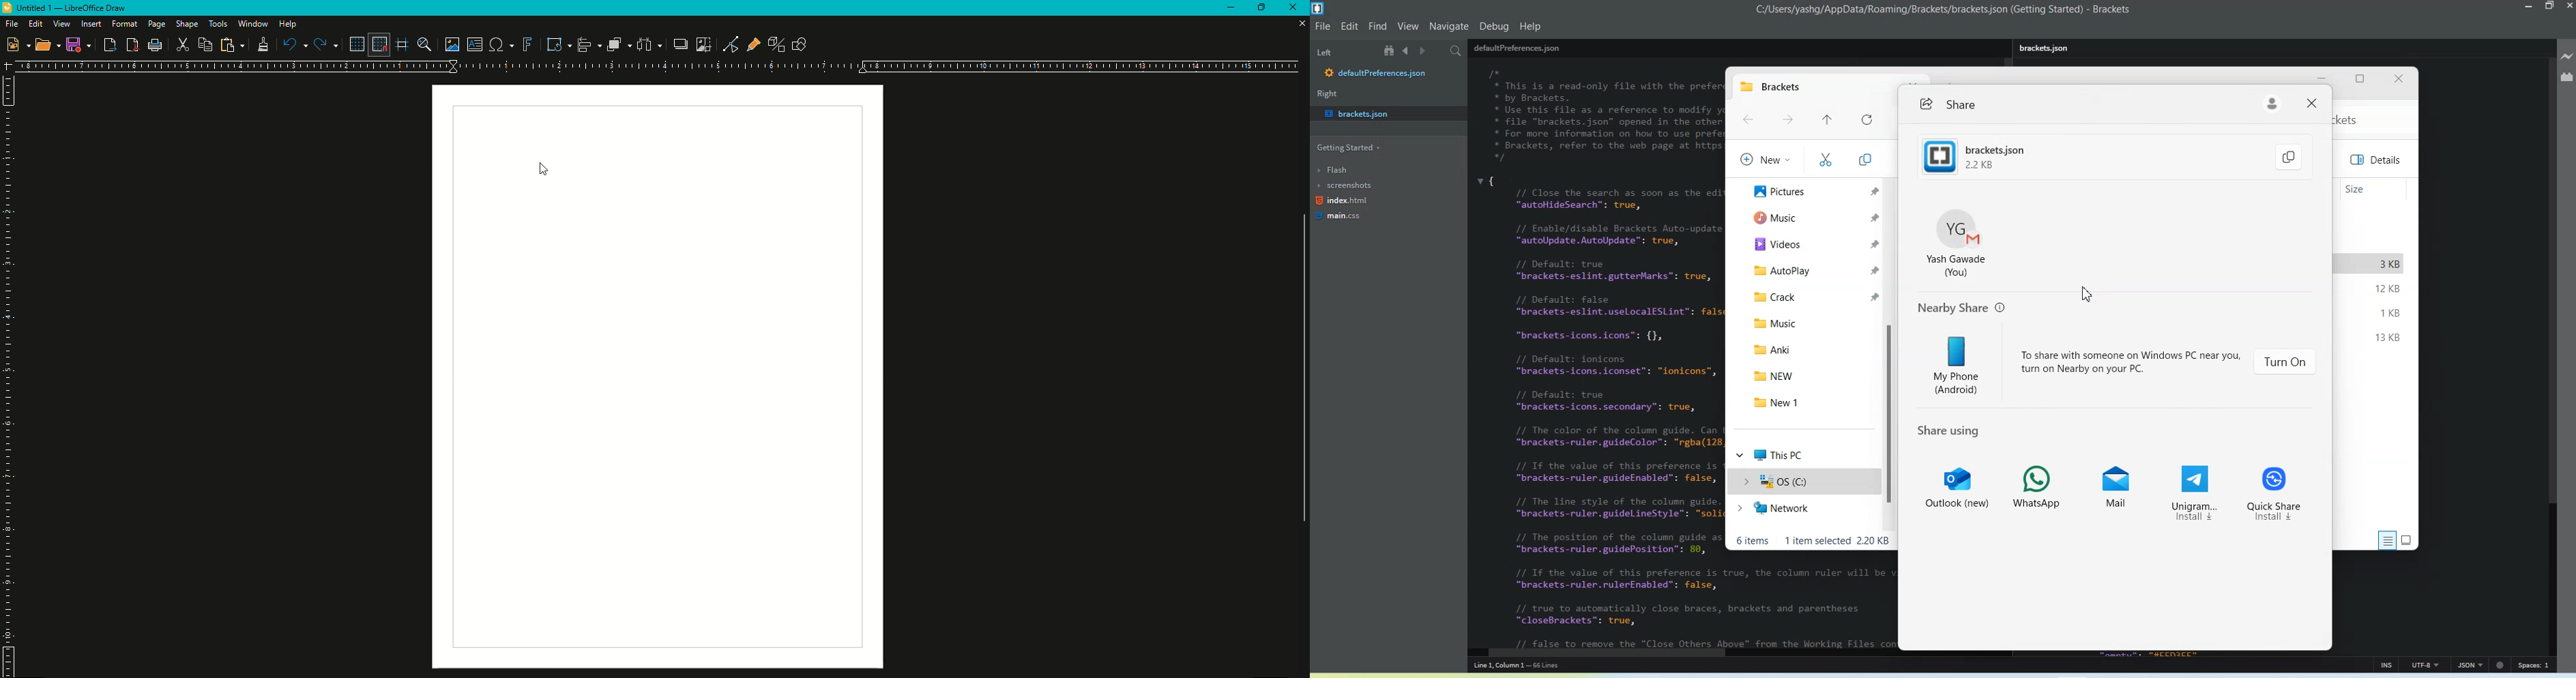  Describe the element at coordinates (729, 44) in the screenshot. I see `Toggle Point` at that location.